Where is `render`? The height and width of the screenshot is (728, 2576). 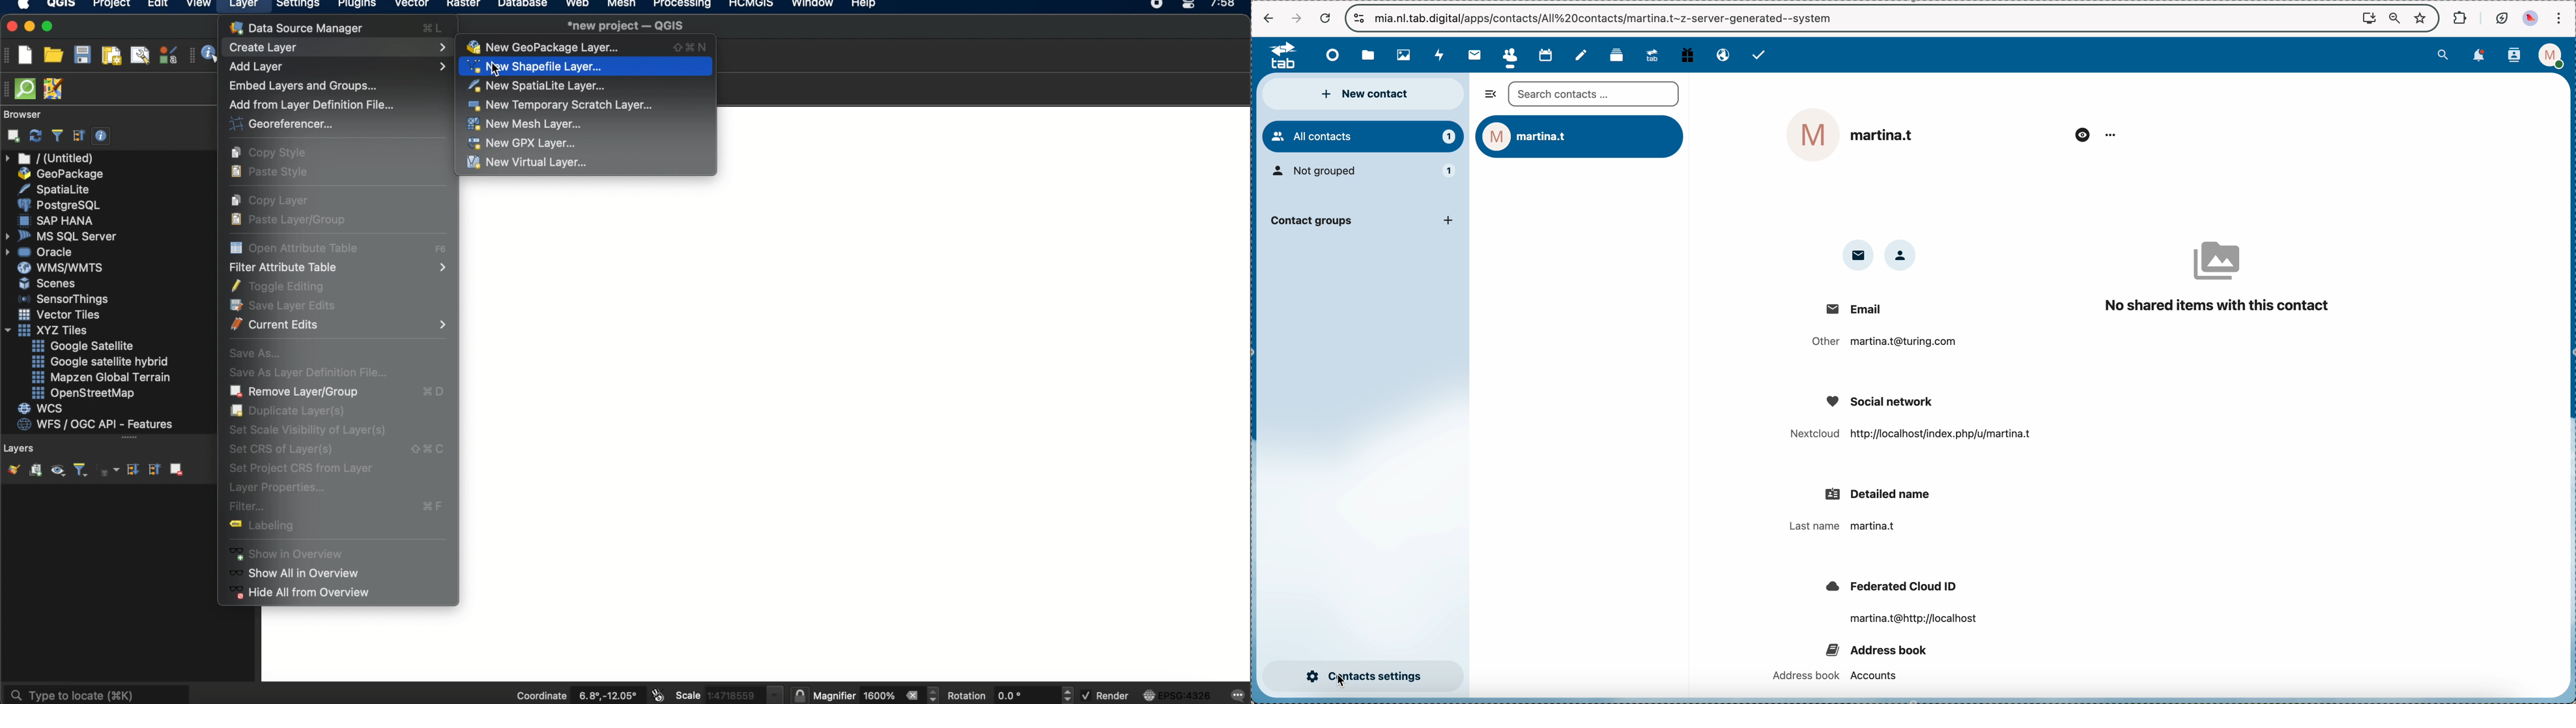 render is located at coordinates (1107, 696).